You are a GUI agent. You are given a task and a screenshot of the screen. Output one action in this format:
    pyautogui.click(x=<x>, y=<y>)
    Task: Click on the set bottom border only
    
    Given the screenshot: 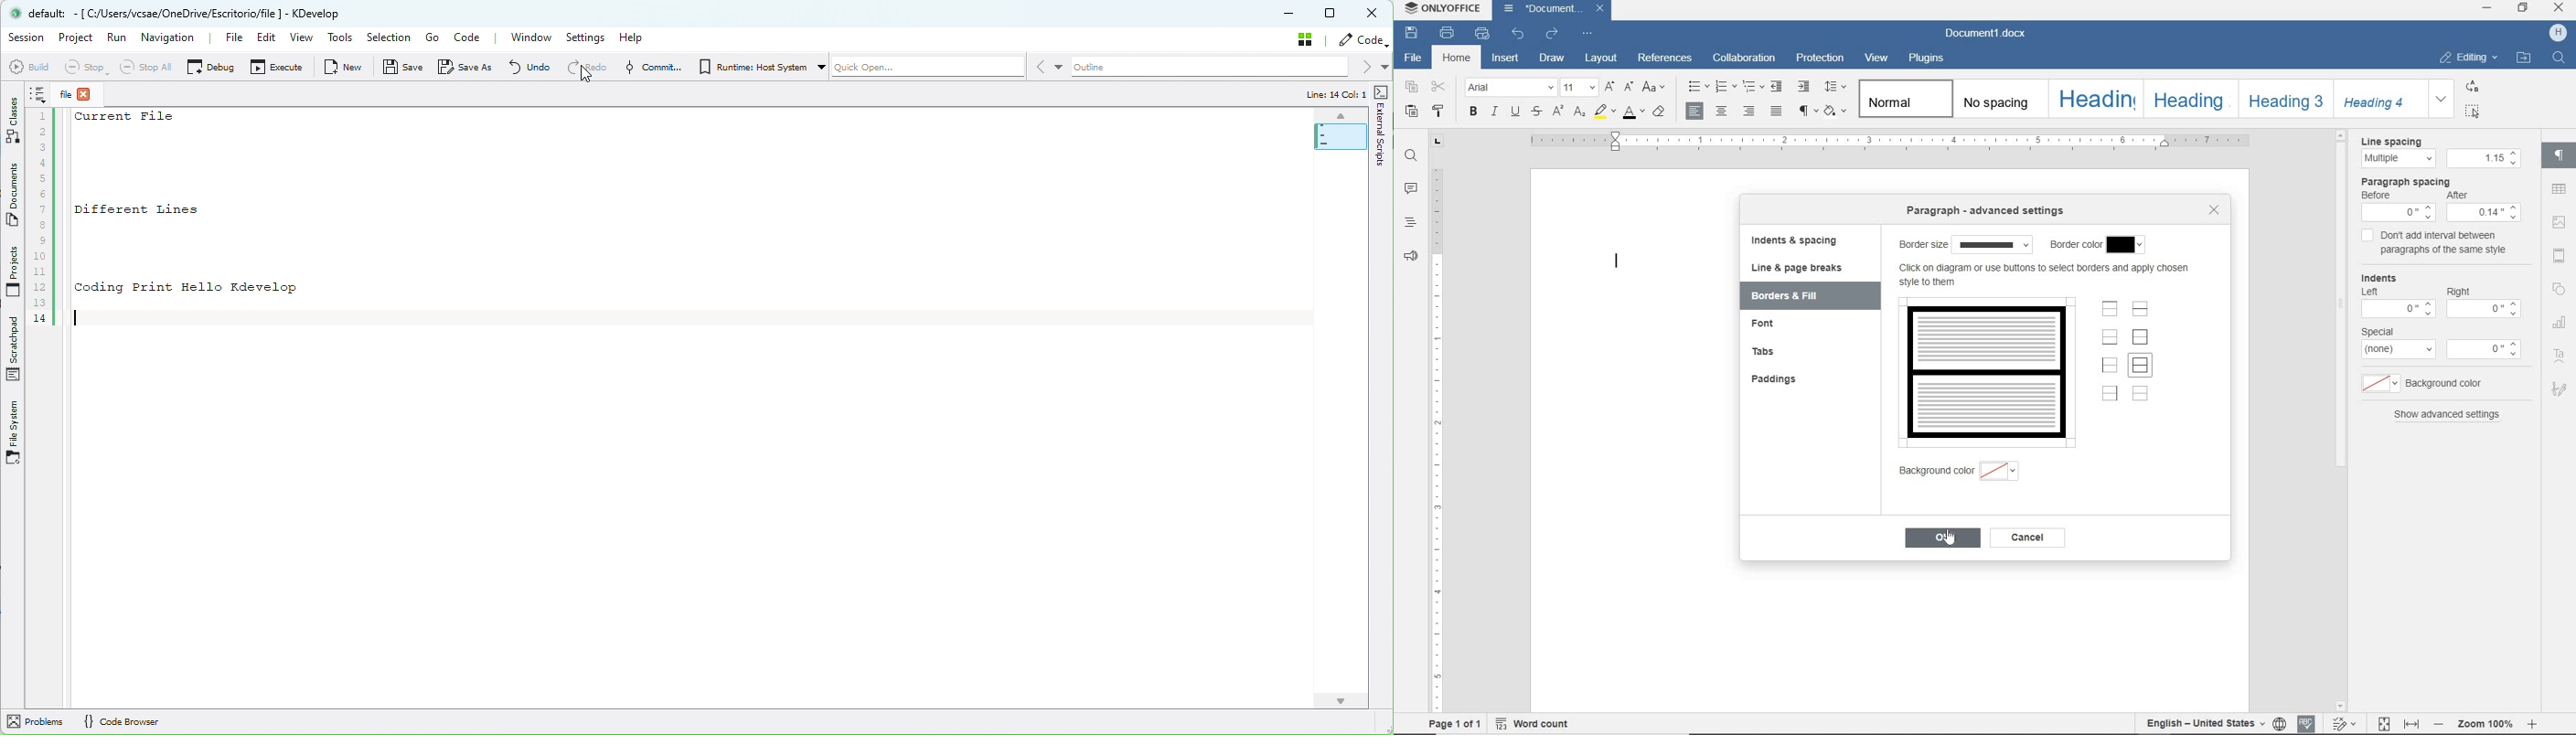 What is the action you would take?
    pyautogui.click(x=2111, y=339)
    